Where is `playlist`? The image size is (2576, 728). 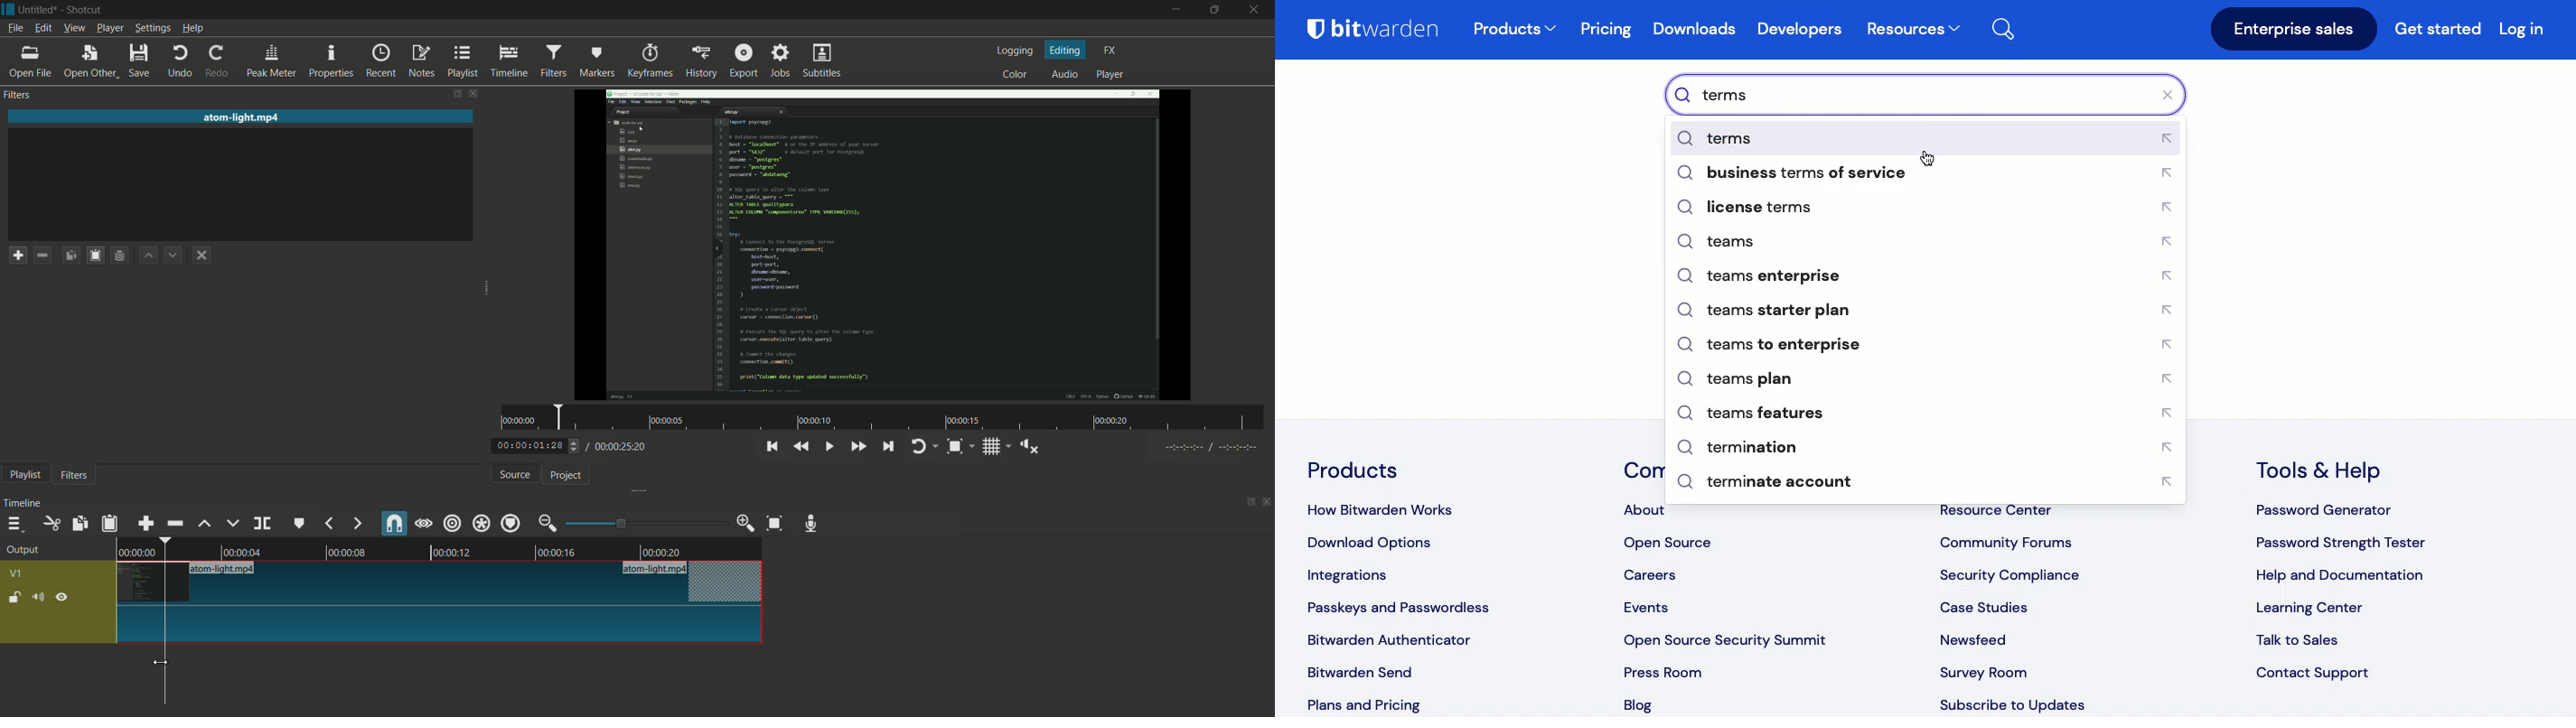 playlist is located at coordinates (464, 62).